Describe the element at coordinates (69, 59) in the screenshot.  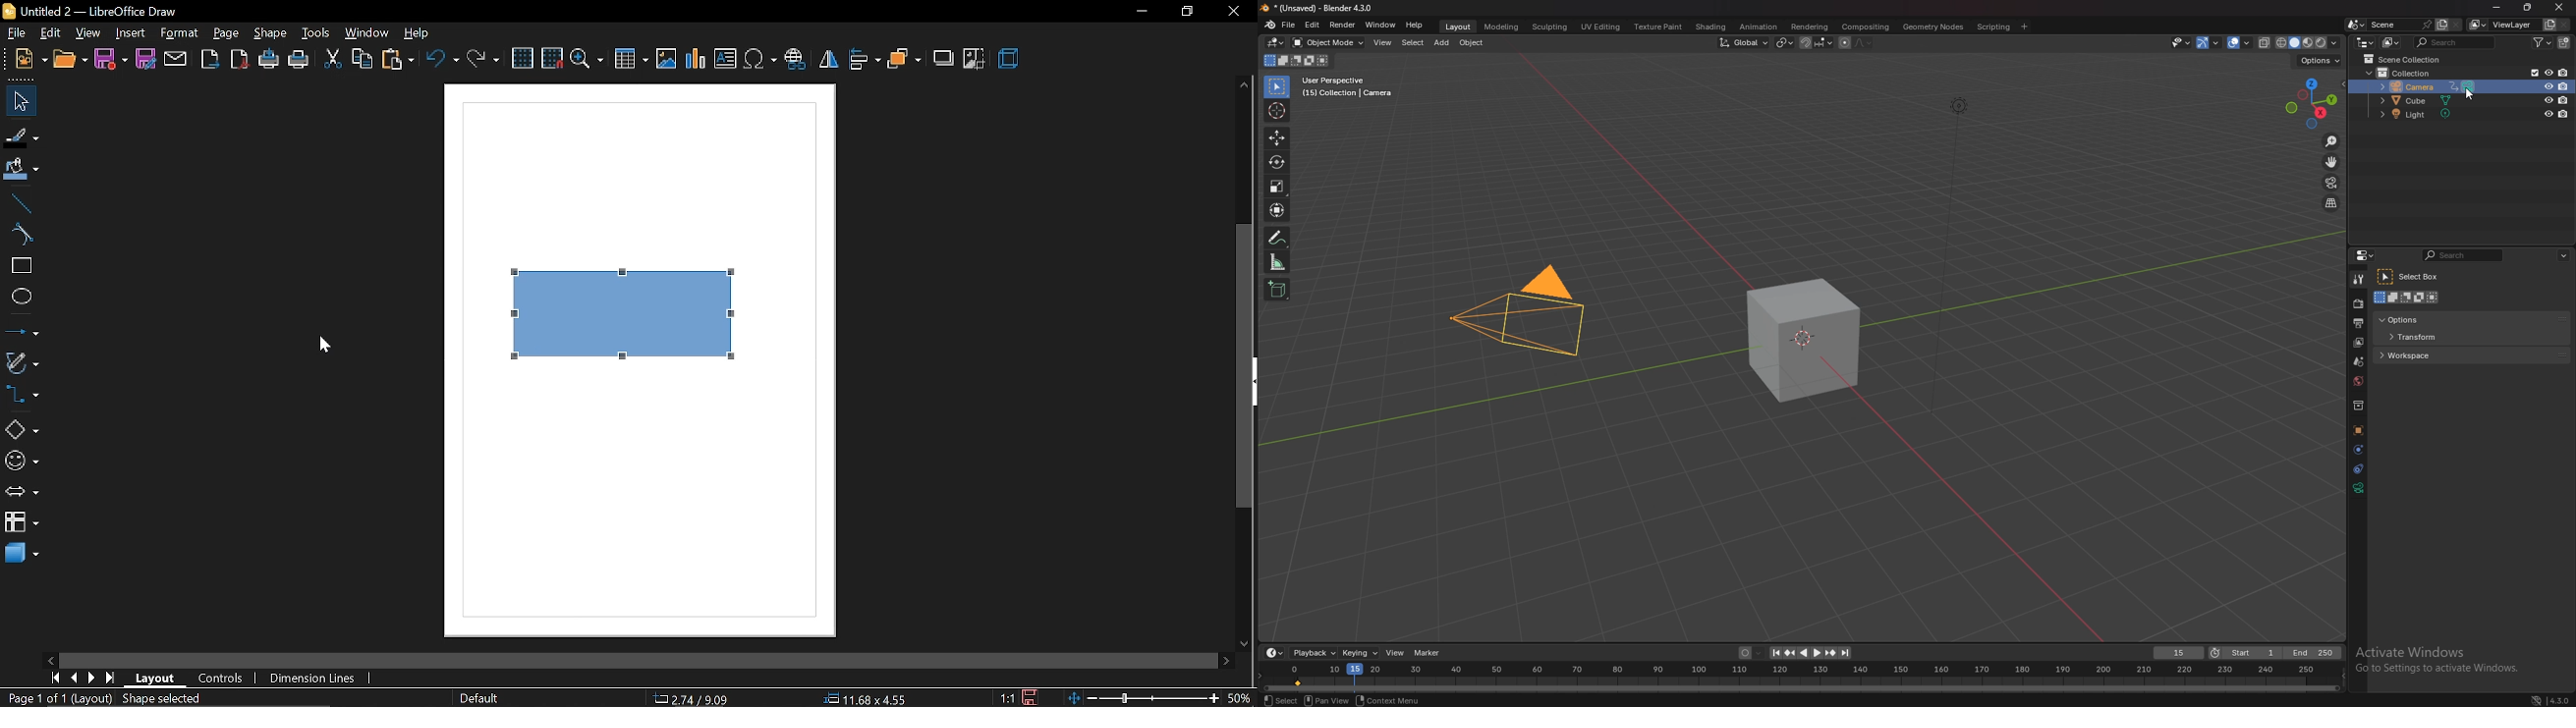
I see `open` at that location.